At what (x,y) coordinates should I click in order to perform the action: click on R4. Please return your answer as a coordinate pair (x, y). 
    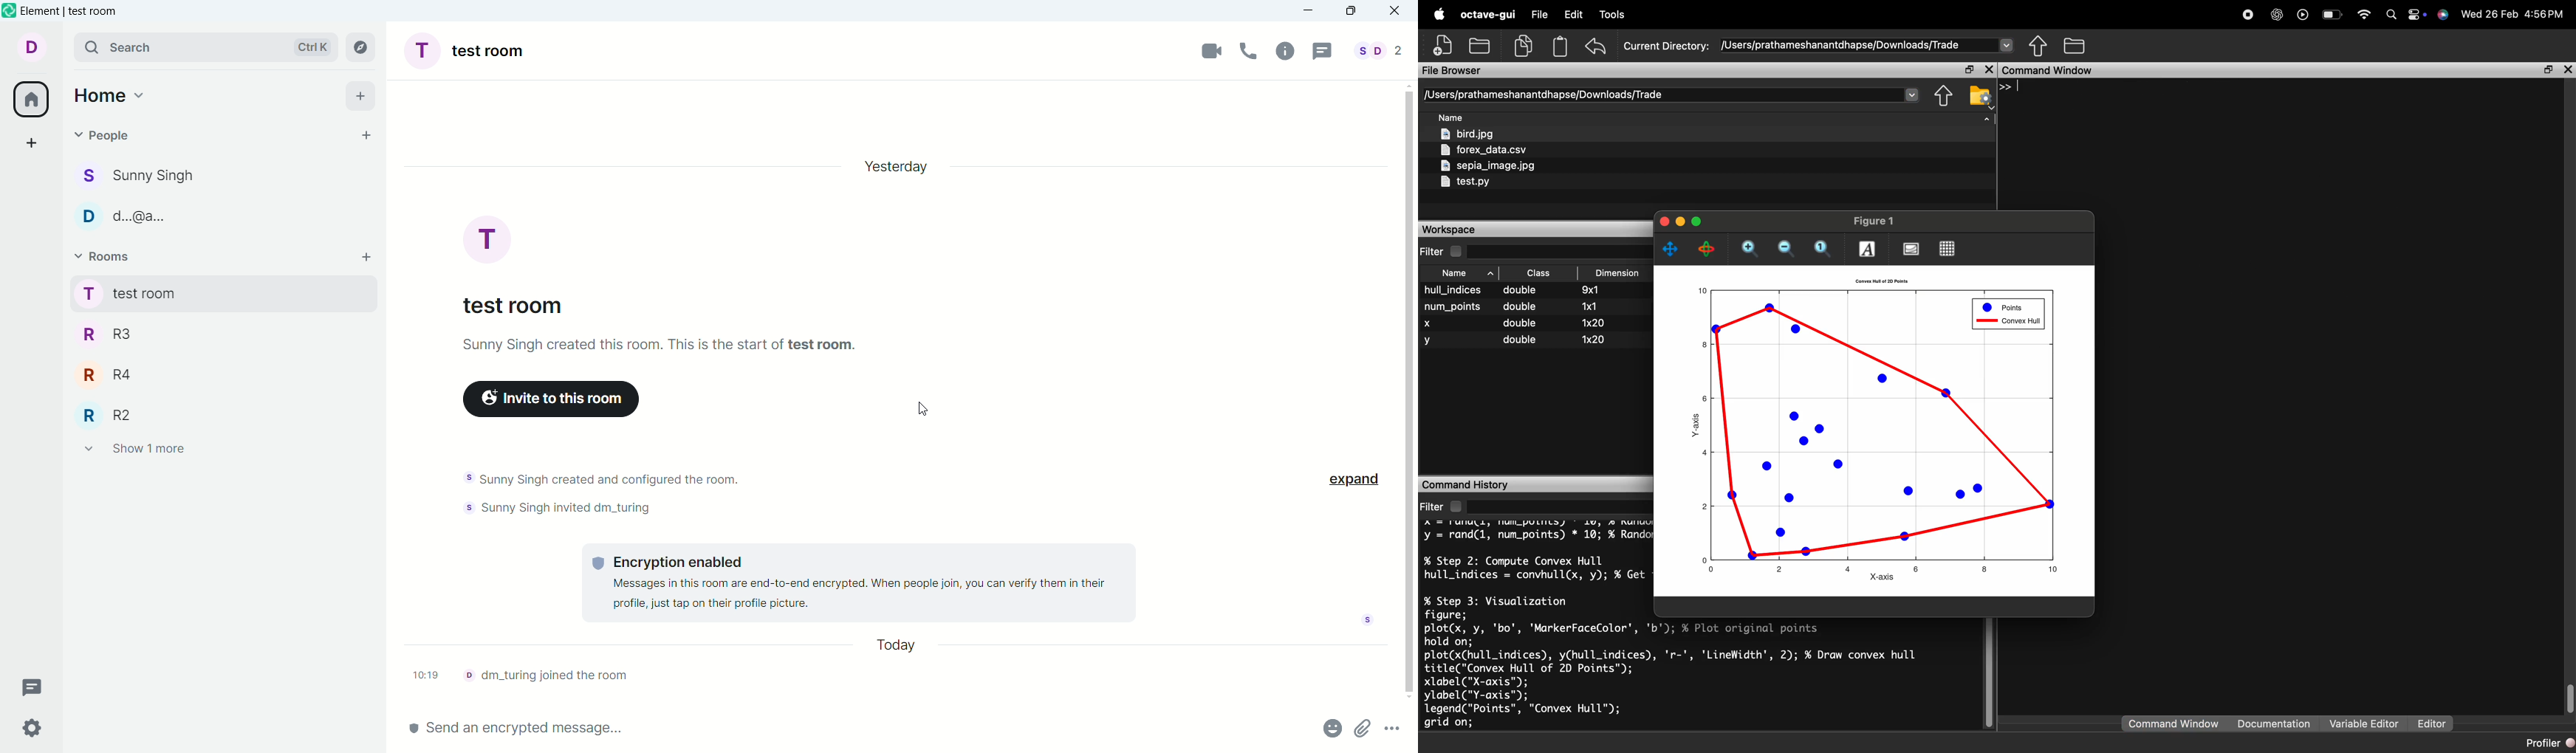
    Looking at the image, I should click on (224, 373).